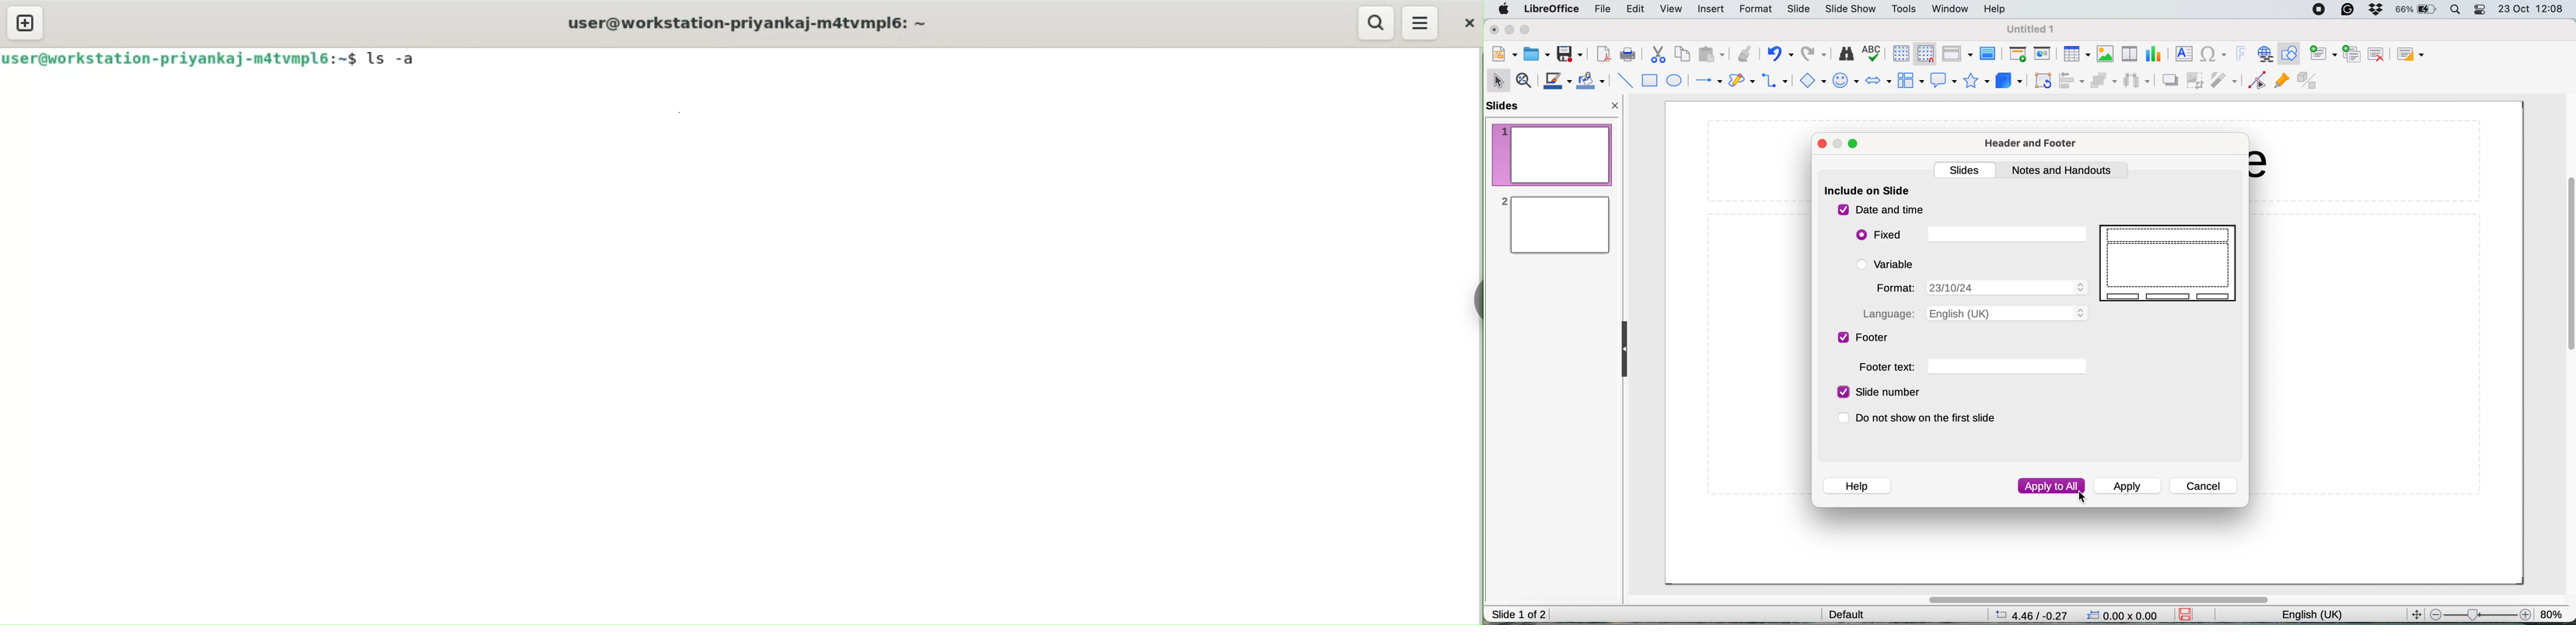 The width and height of the screenshot is (2576, 644). I want to click on control center, so click(2481, 11).